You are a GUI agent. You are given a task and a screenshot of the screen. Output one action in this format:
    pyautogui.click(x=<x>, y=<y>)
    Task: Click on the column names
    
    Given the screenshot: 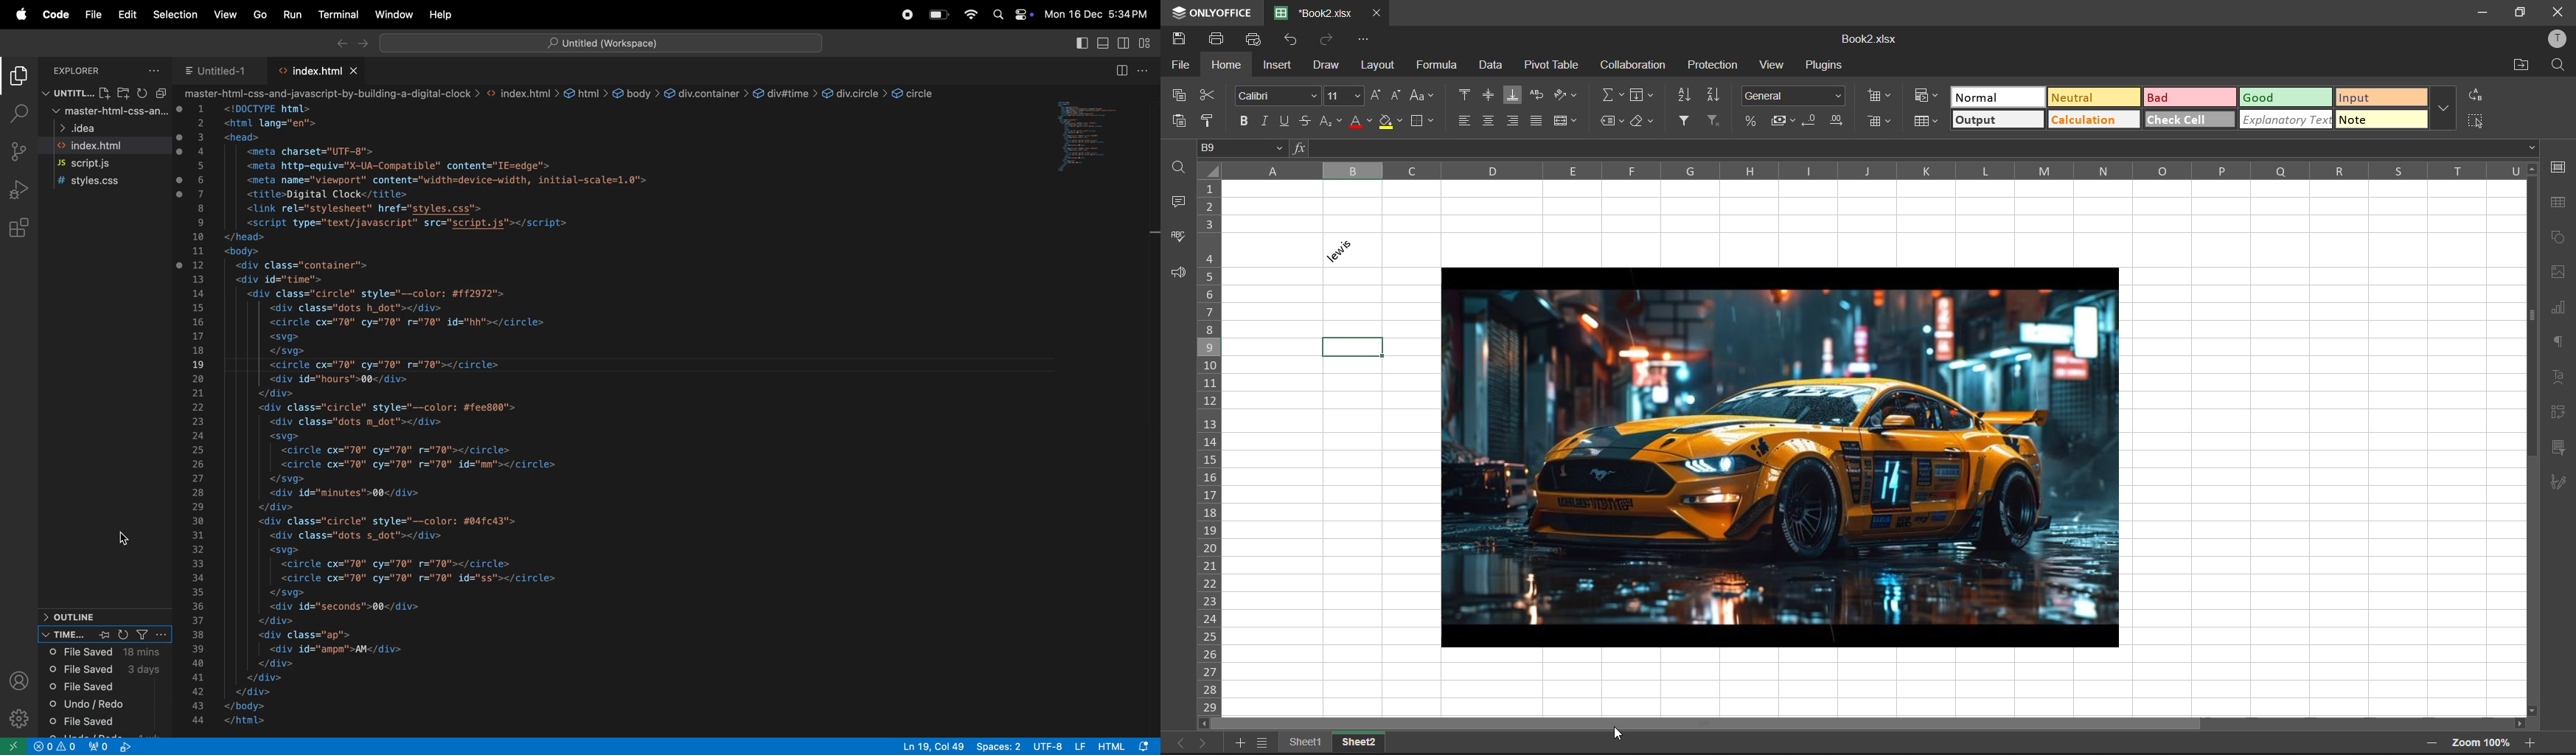 What is the action you would take?
    pyautogui.click(x=1887, y=175)
    